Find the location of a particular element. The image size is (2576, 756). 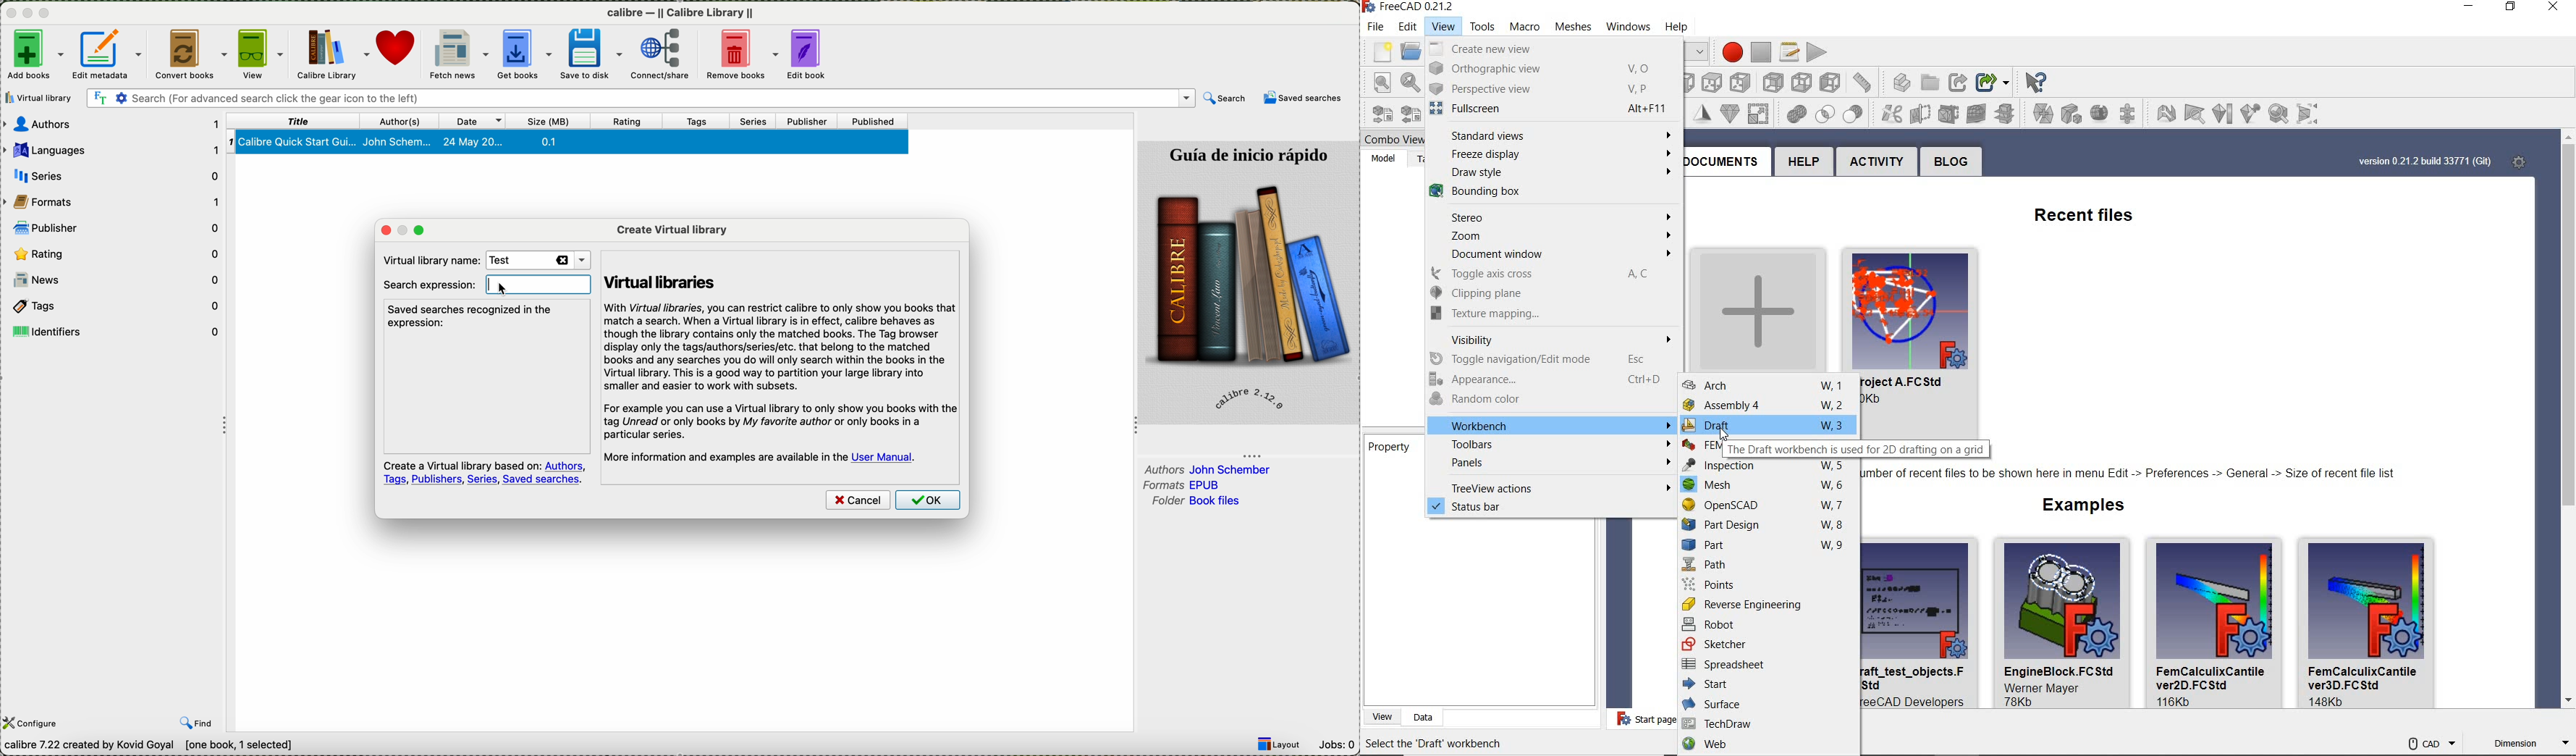

arch is located at coordinates (1769, 386).